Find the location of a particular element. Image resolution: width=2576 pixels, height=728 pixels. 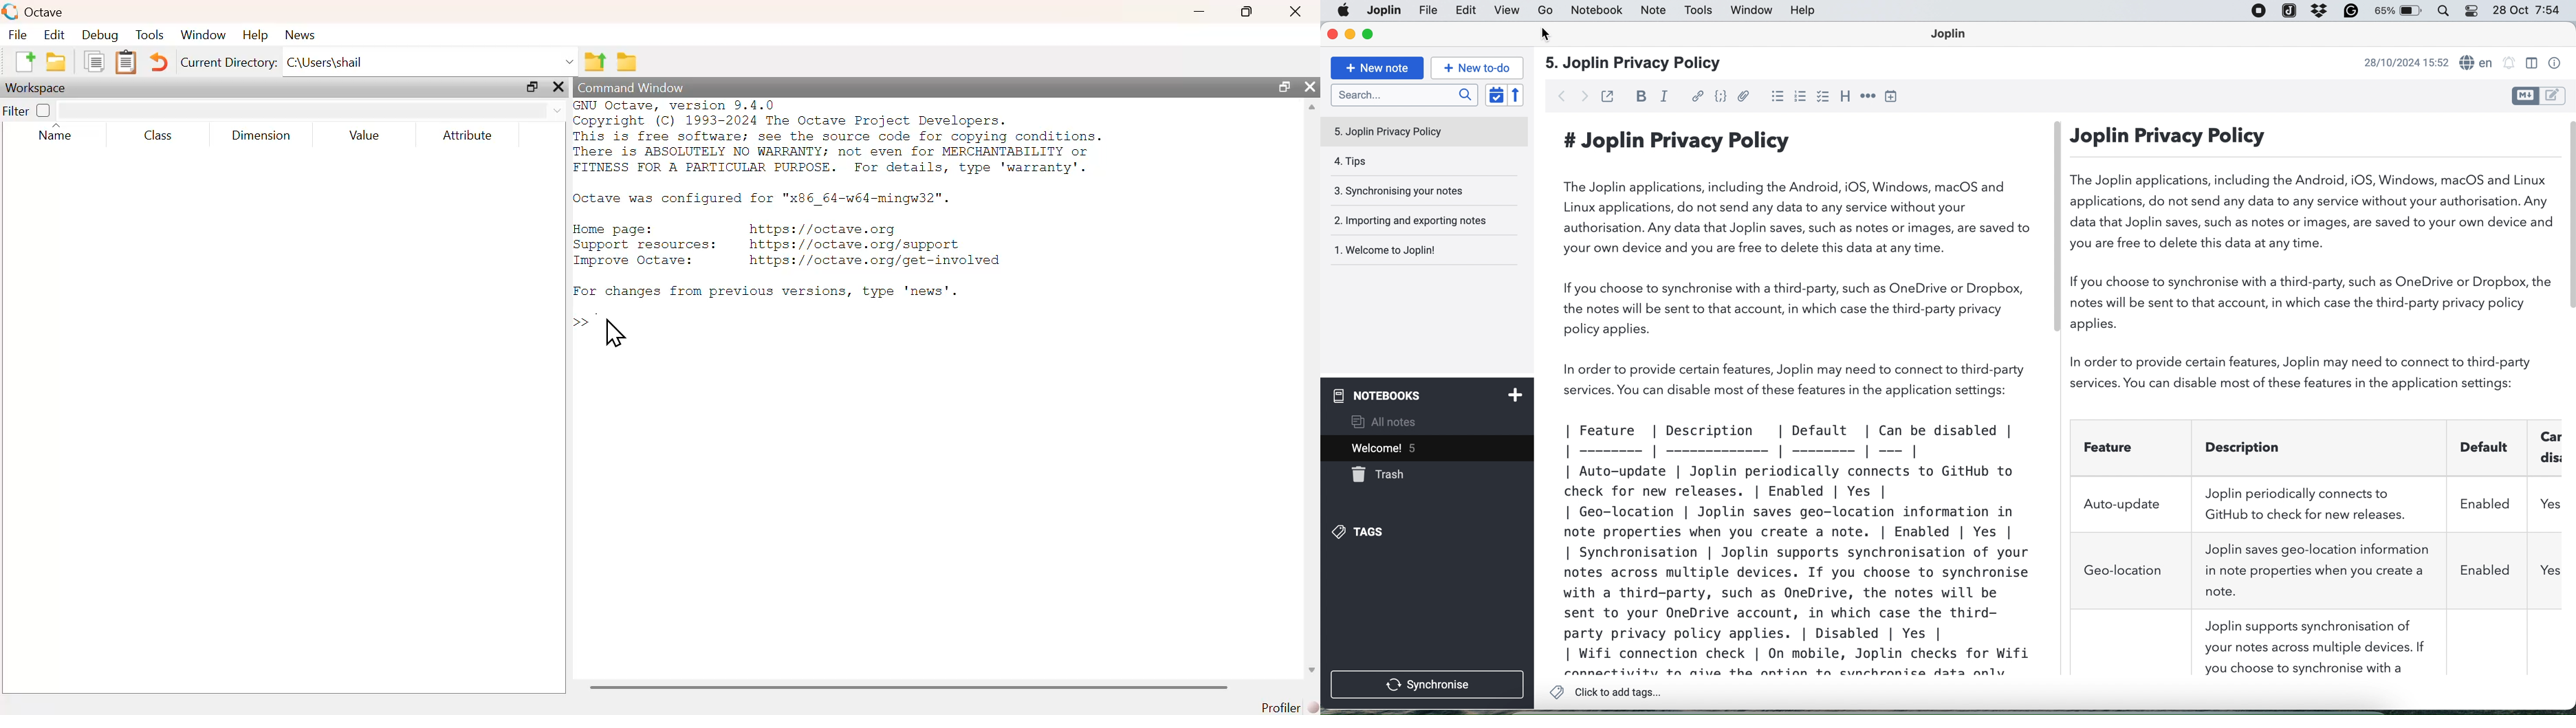

battery is located at coordinates (2400, 12).